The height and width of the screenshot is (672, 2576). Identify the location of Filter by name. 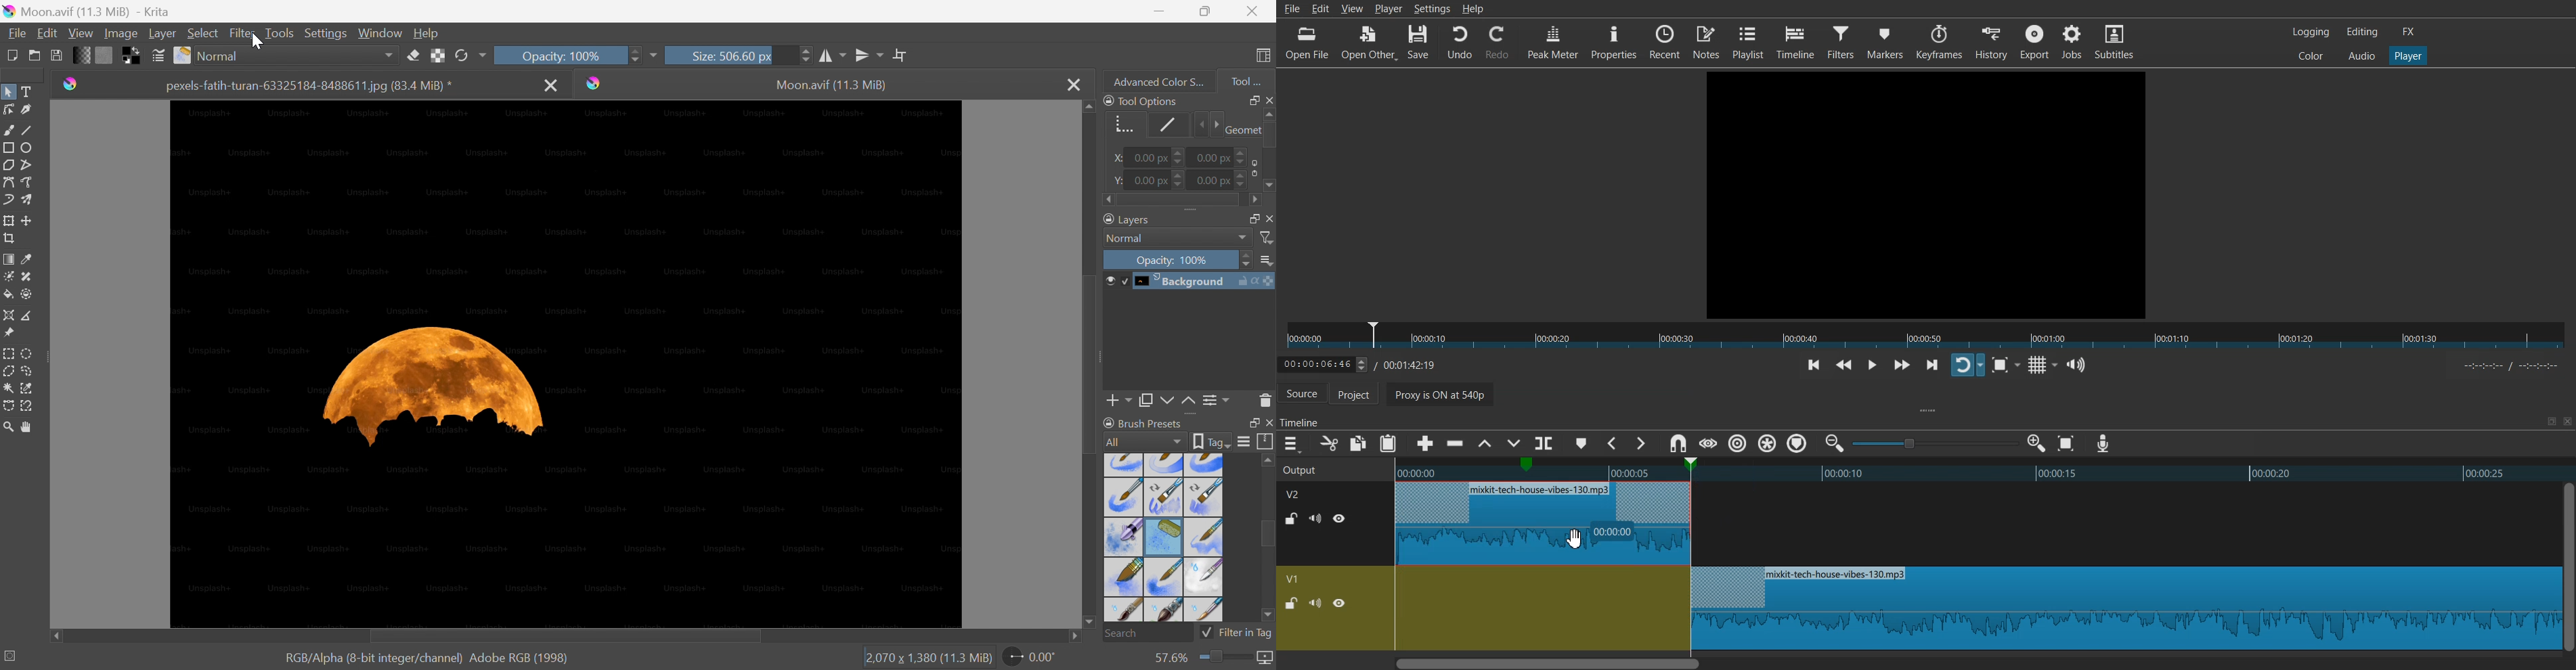
(1267, 237).